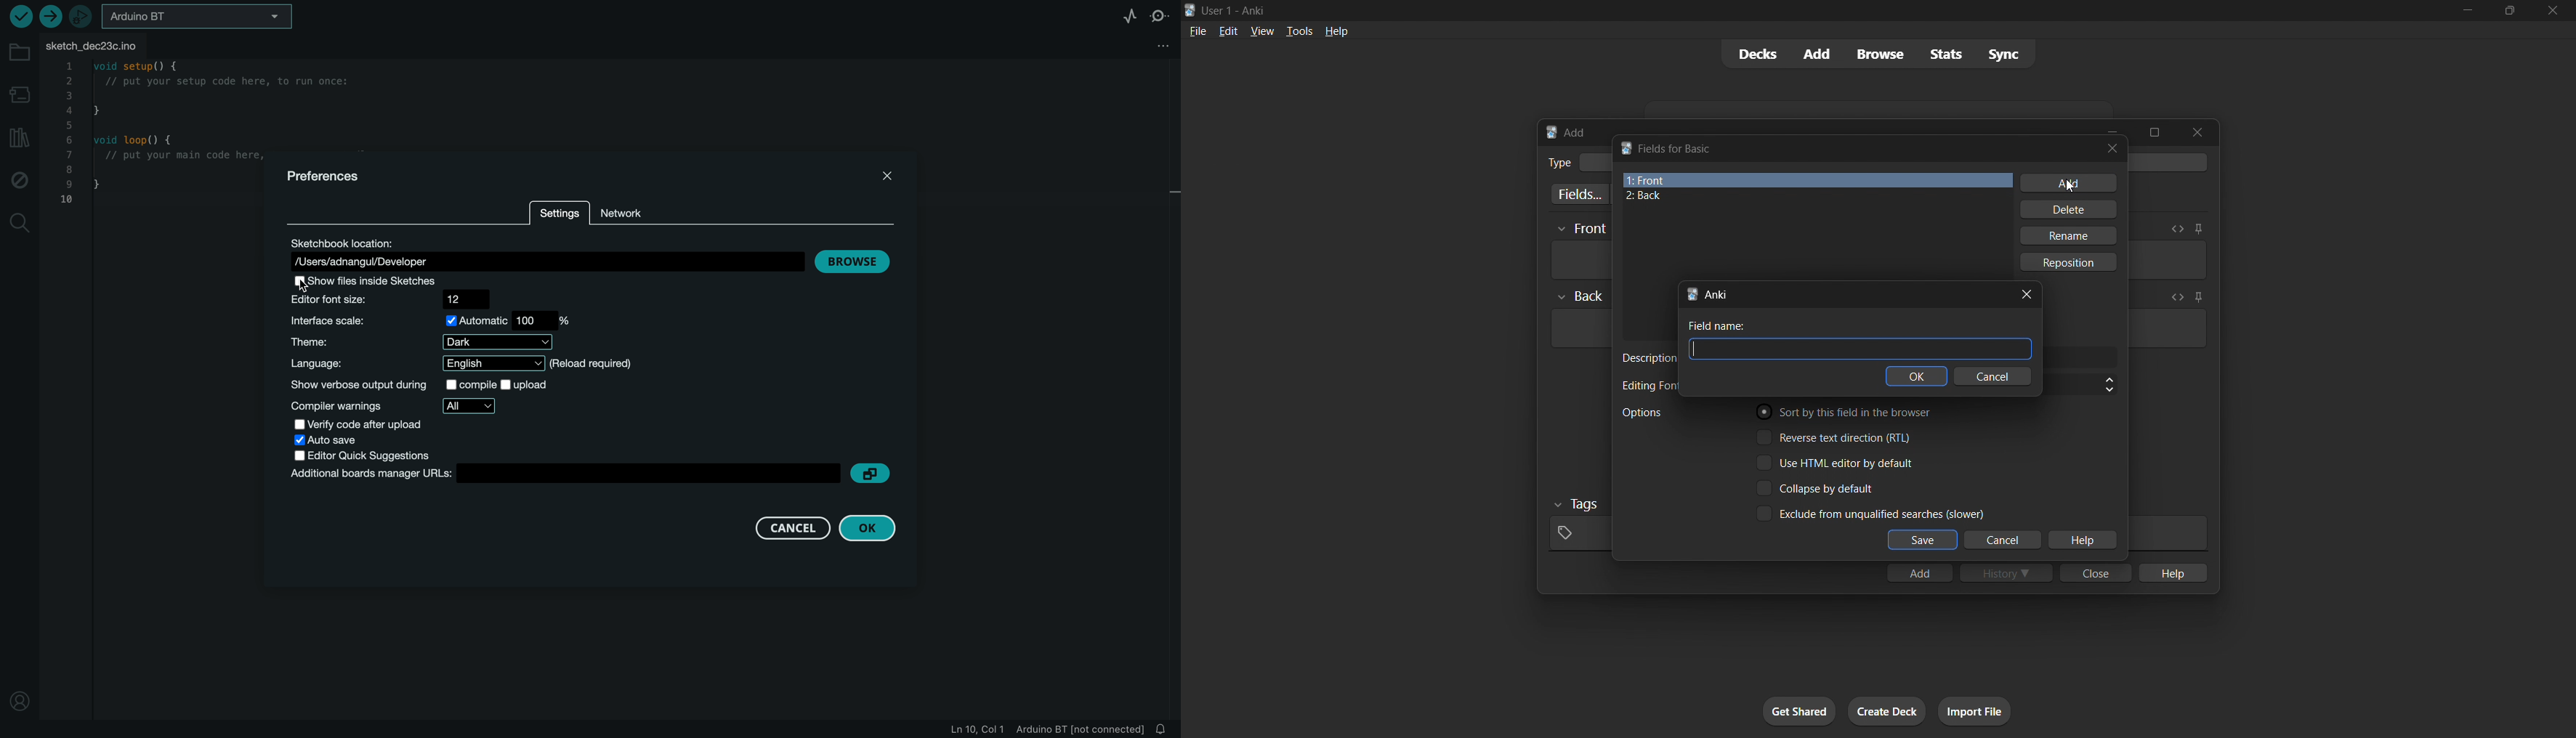 The width and height of the screenshot is (2576, 756). What do you see at coordinates (1812, 196) in the screenshot?
I see `back field` at bounding box center [1812, 196].